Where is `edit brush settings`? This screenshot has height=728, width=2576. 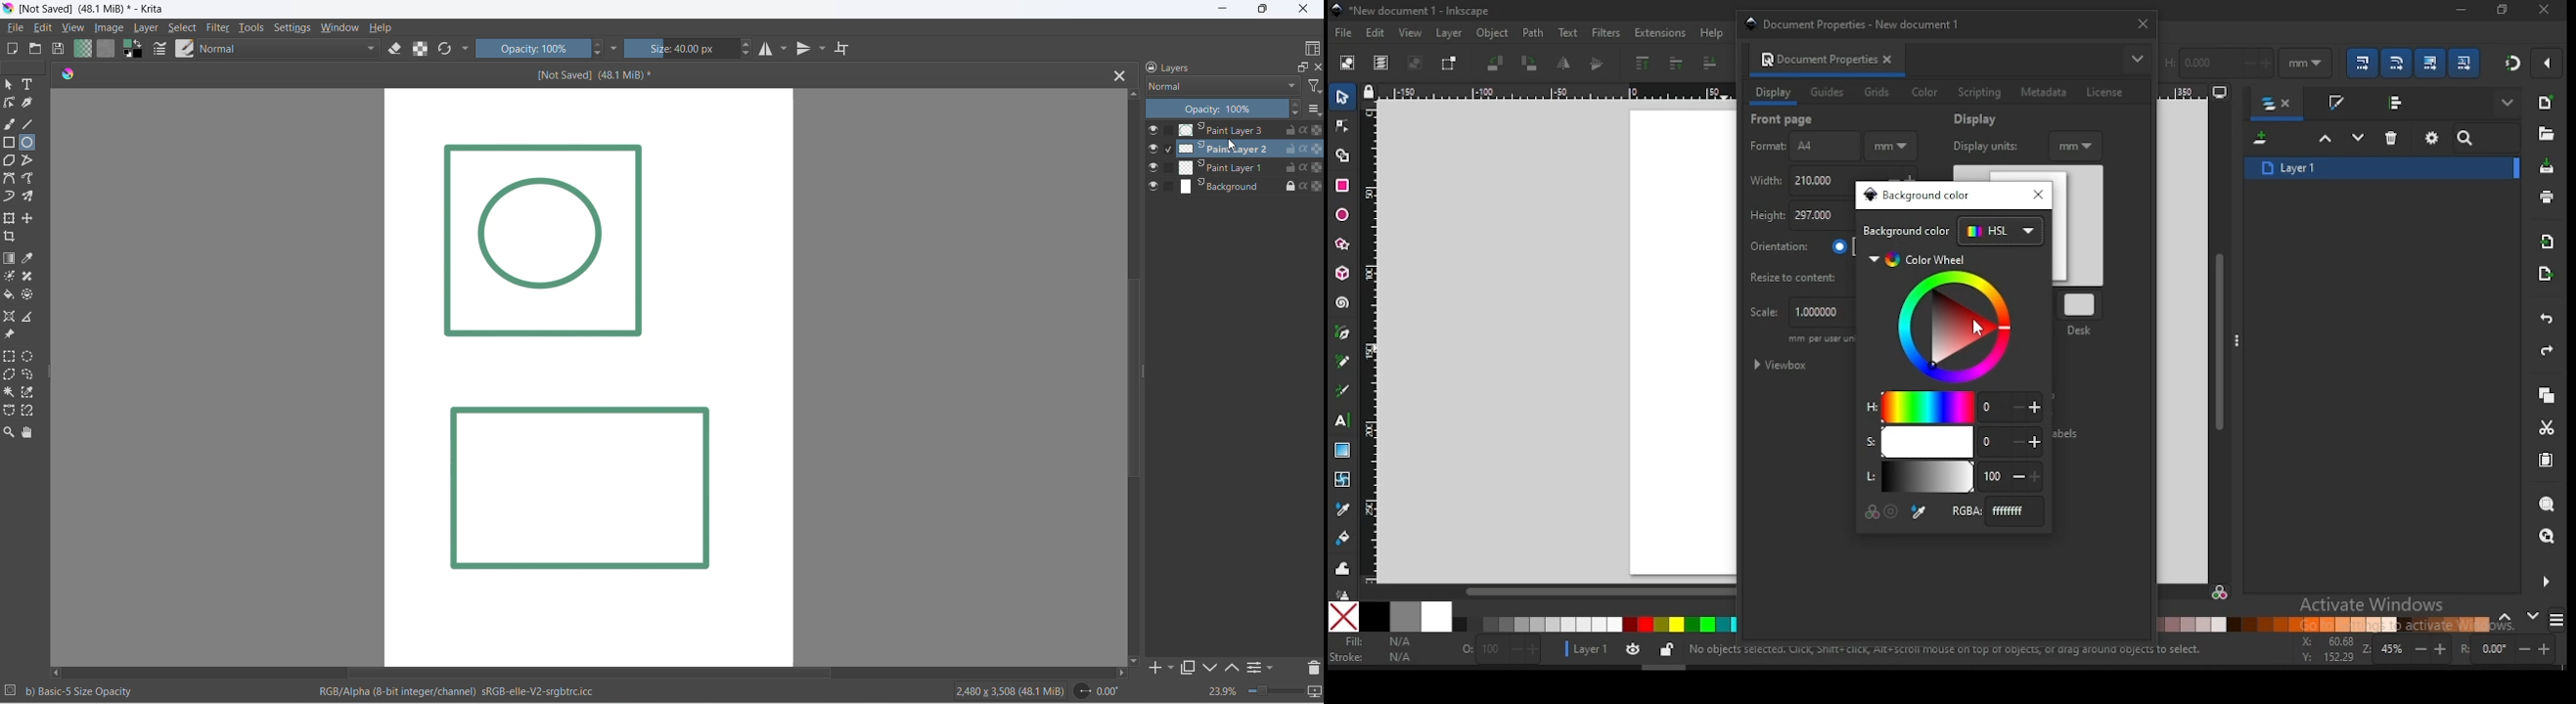
edit brush settings is located at coordinates (161, 51).